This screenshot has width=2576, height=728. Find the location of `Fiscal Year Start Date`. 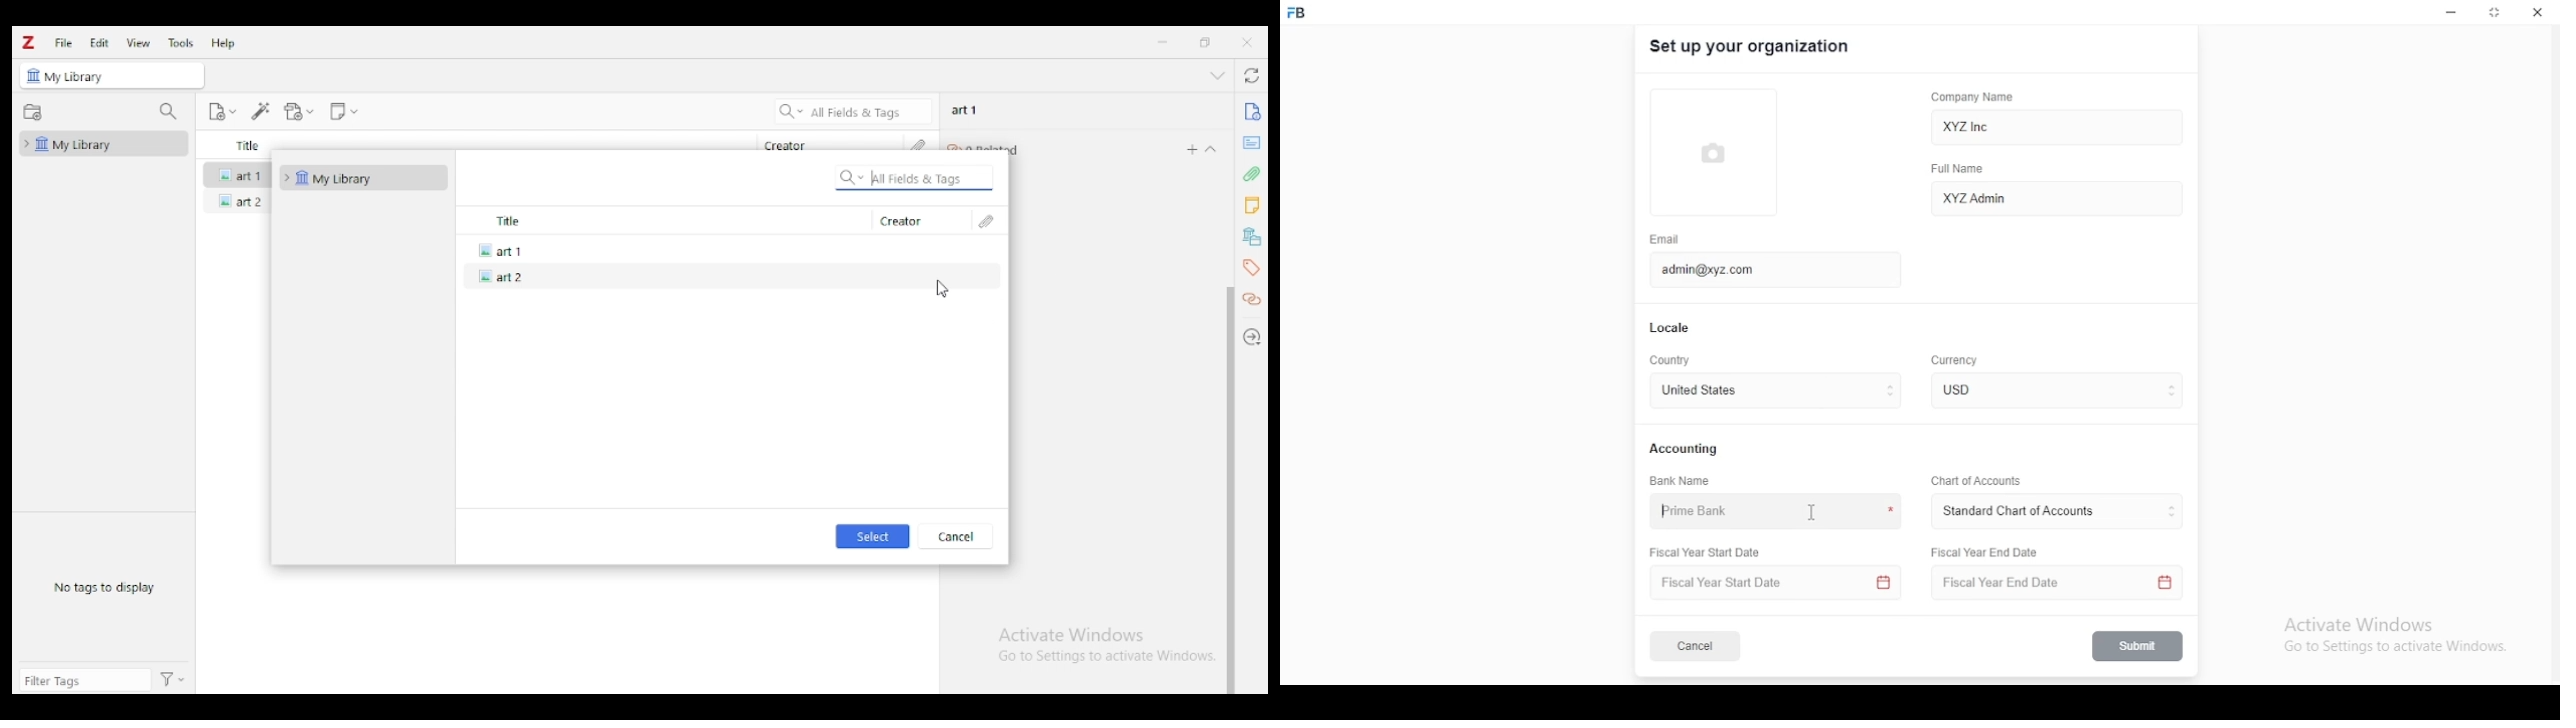

Fiscal Year Start Date is located at coordinates (1712, 553).